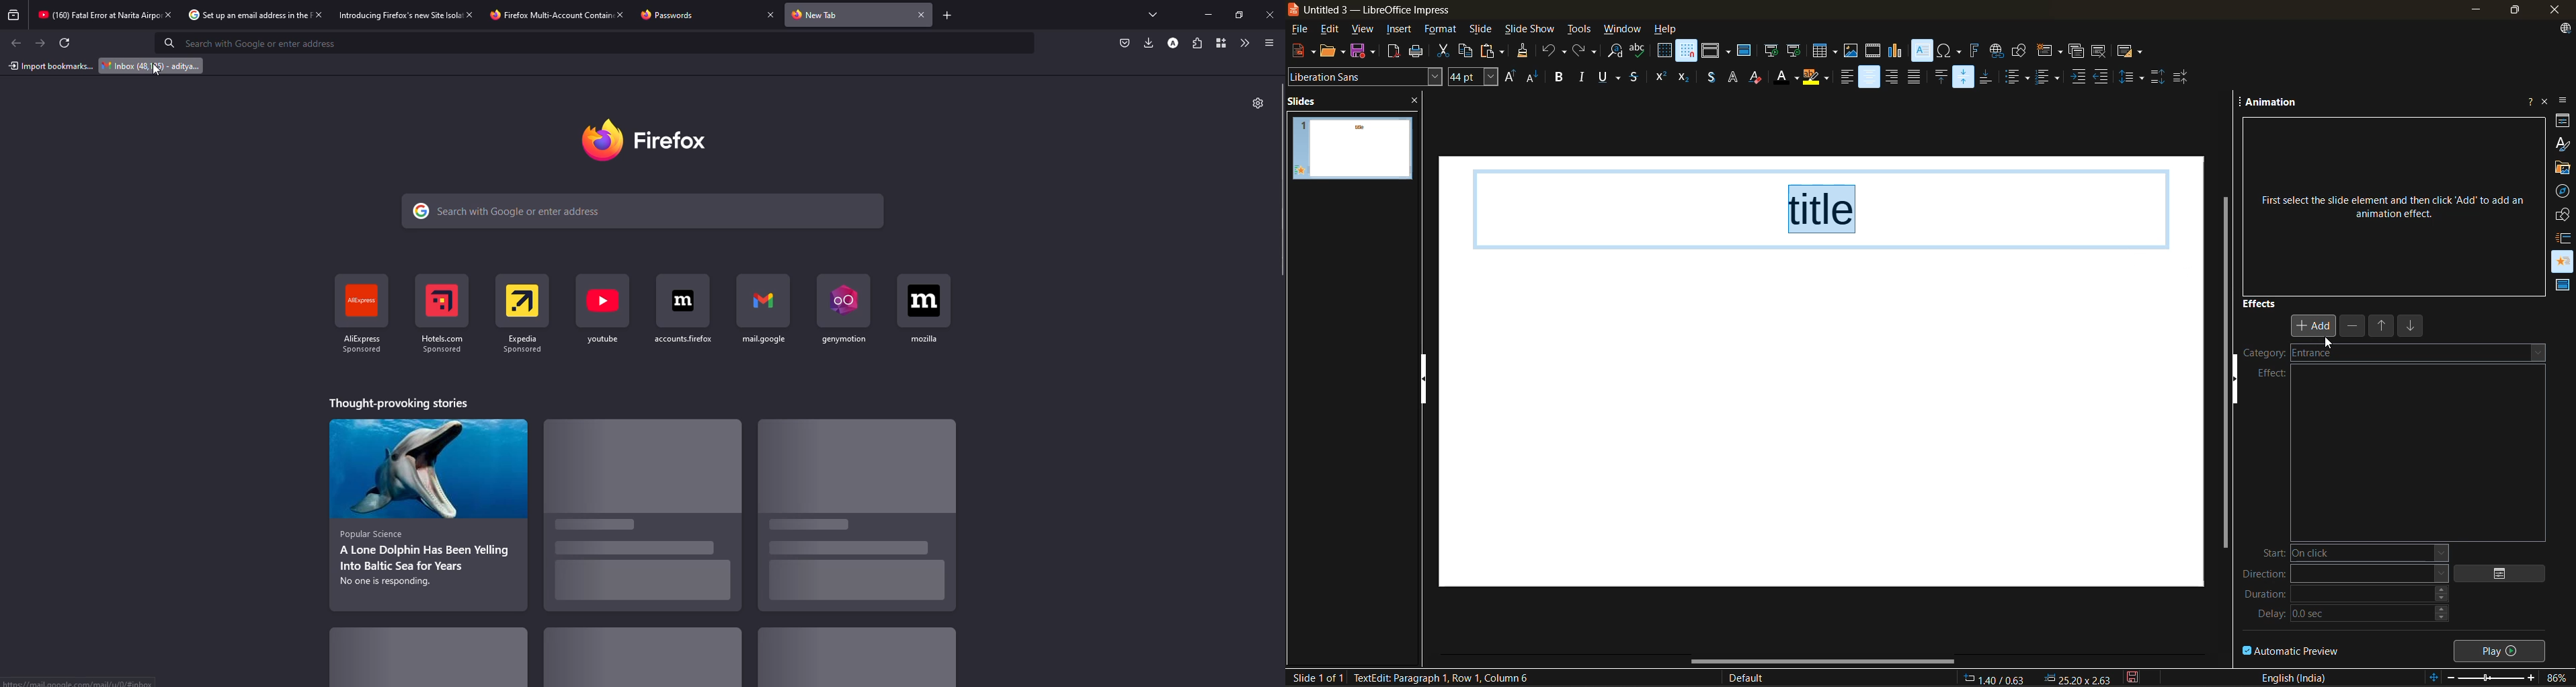 The height and width of the screenshot is (700, 2576). What do you see at coordinates (1965, 76) in the screenshot?
I see `center vertically` at bounding box center [1965, 76].